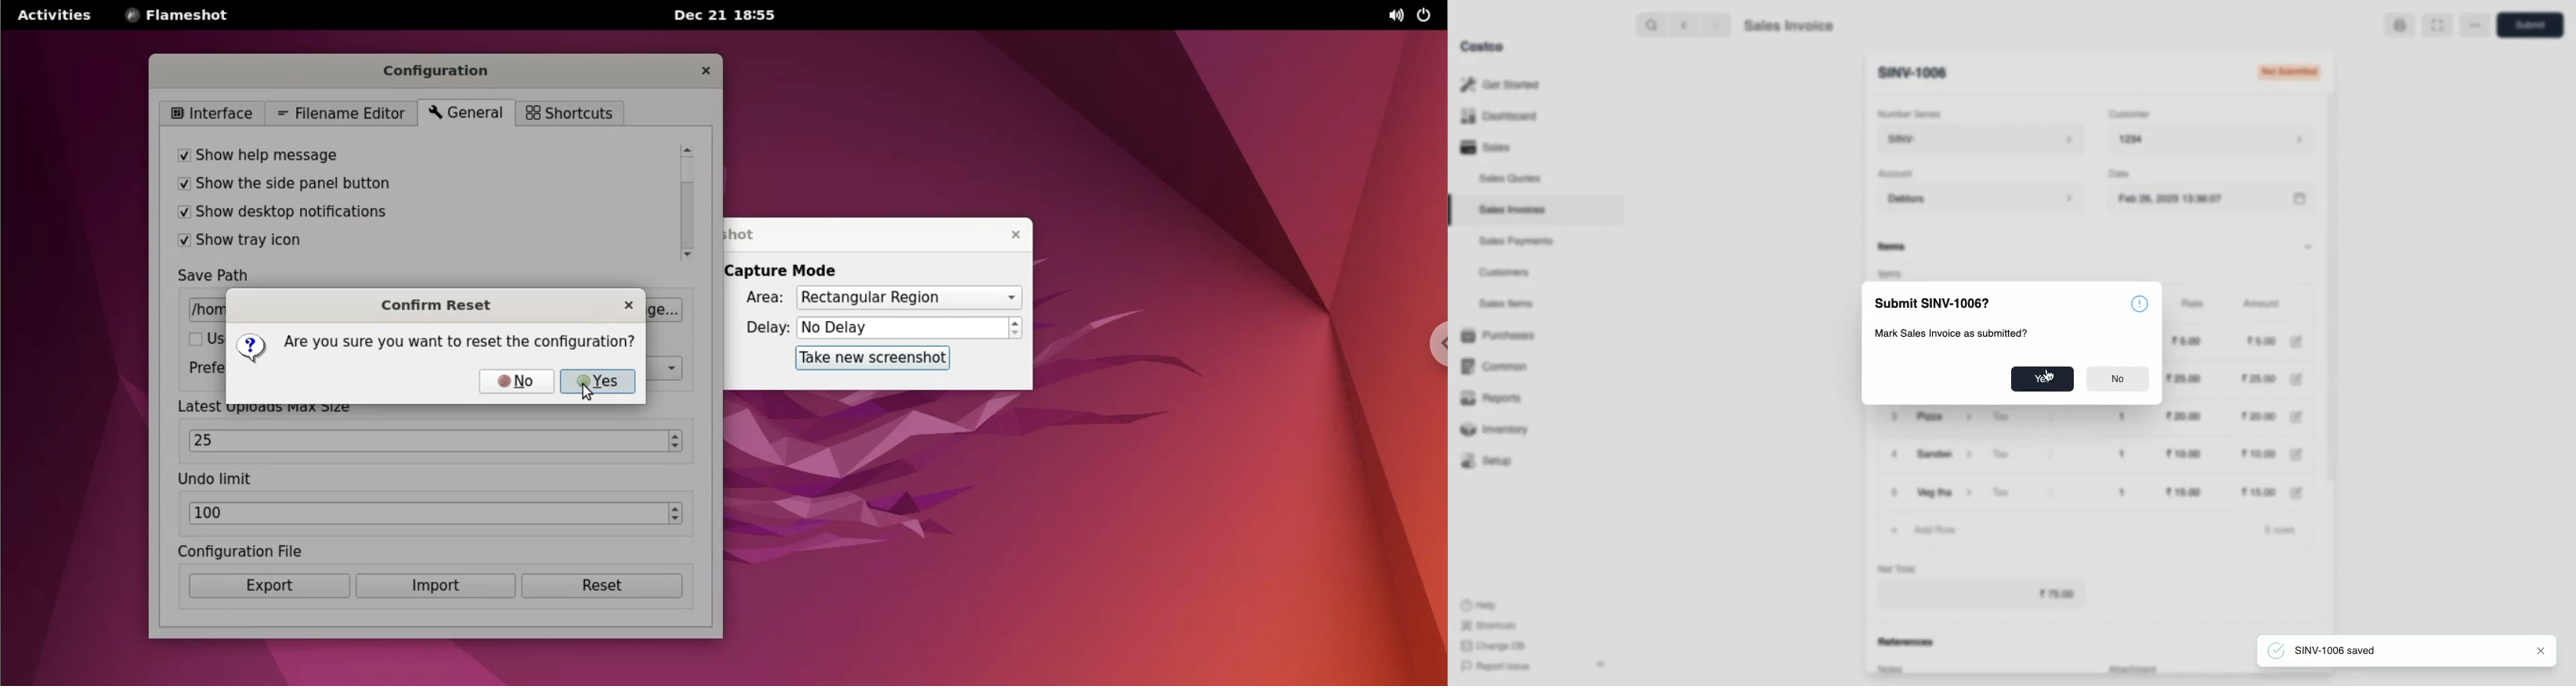 The image size is (2576, 700). Describe the element at coordinates (1492, 399) in the screenshot. I see `Reports` at that location.